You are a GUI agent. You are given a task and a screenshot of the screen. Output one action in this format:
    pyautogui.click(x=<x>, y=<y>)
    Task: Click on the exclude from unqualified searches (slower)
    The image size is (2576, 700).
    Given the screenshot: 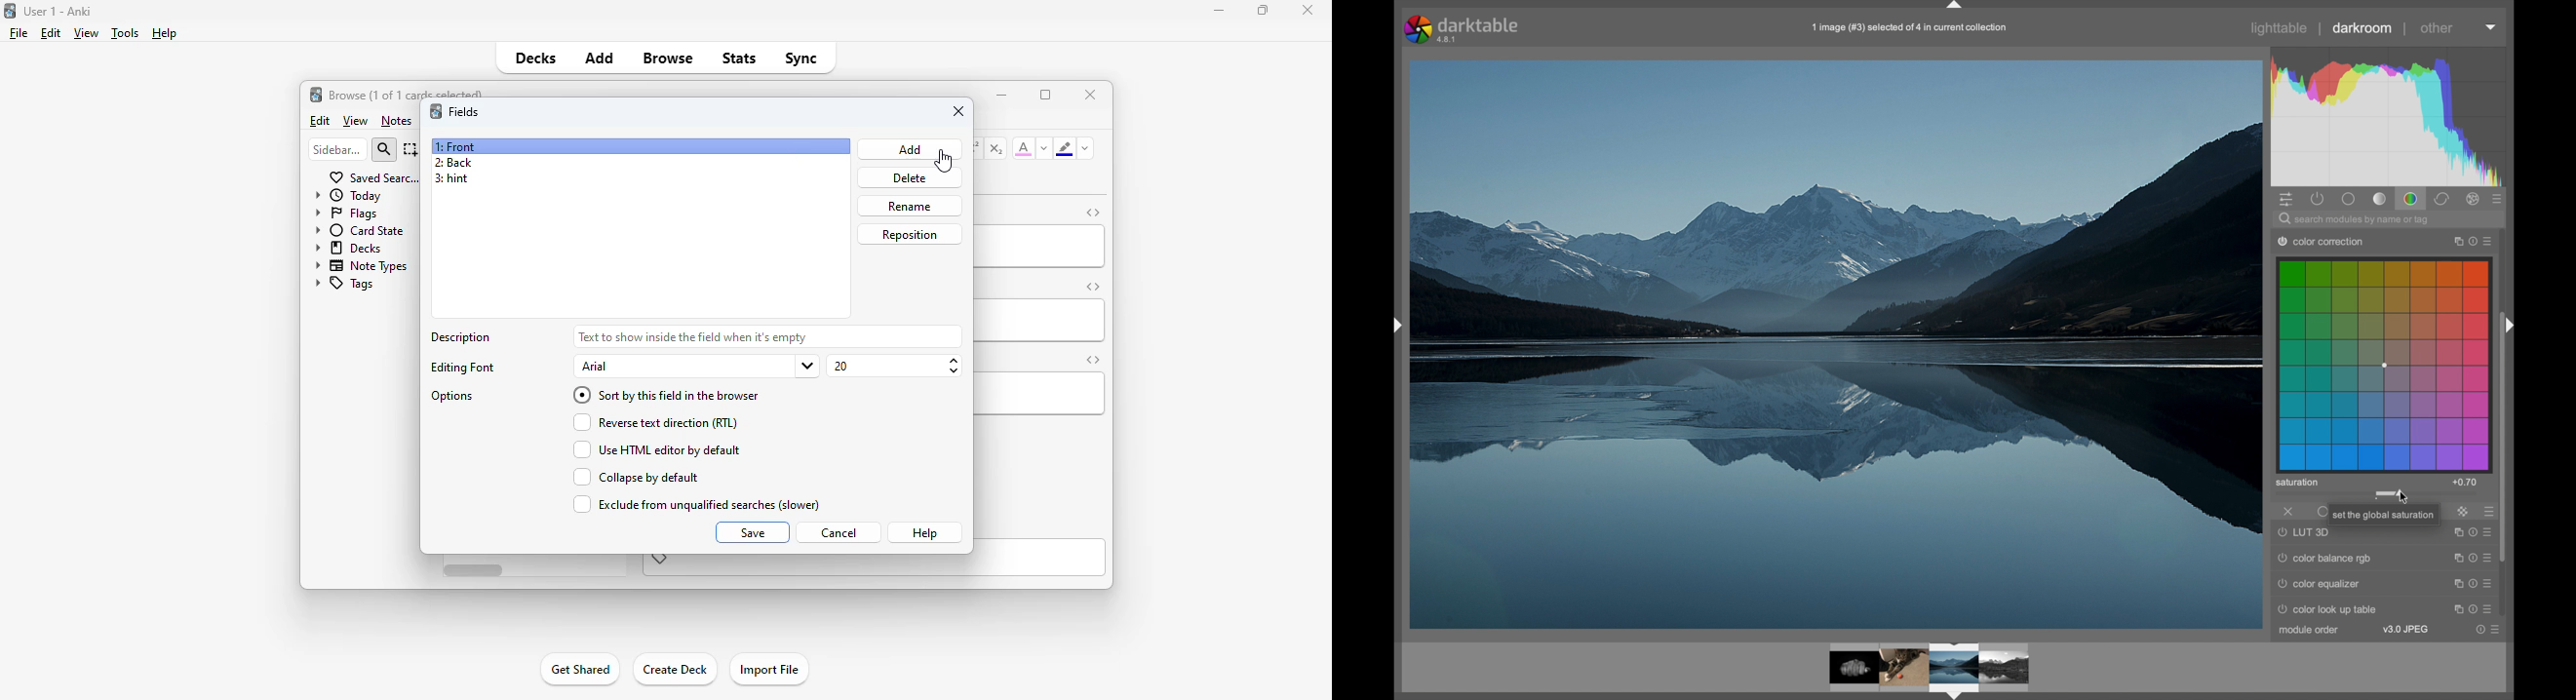 What is the action you would take?
    pyautogui.click(x=694, y=504)
    